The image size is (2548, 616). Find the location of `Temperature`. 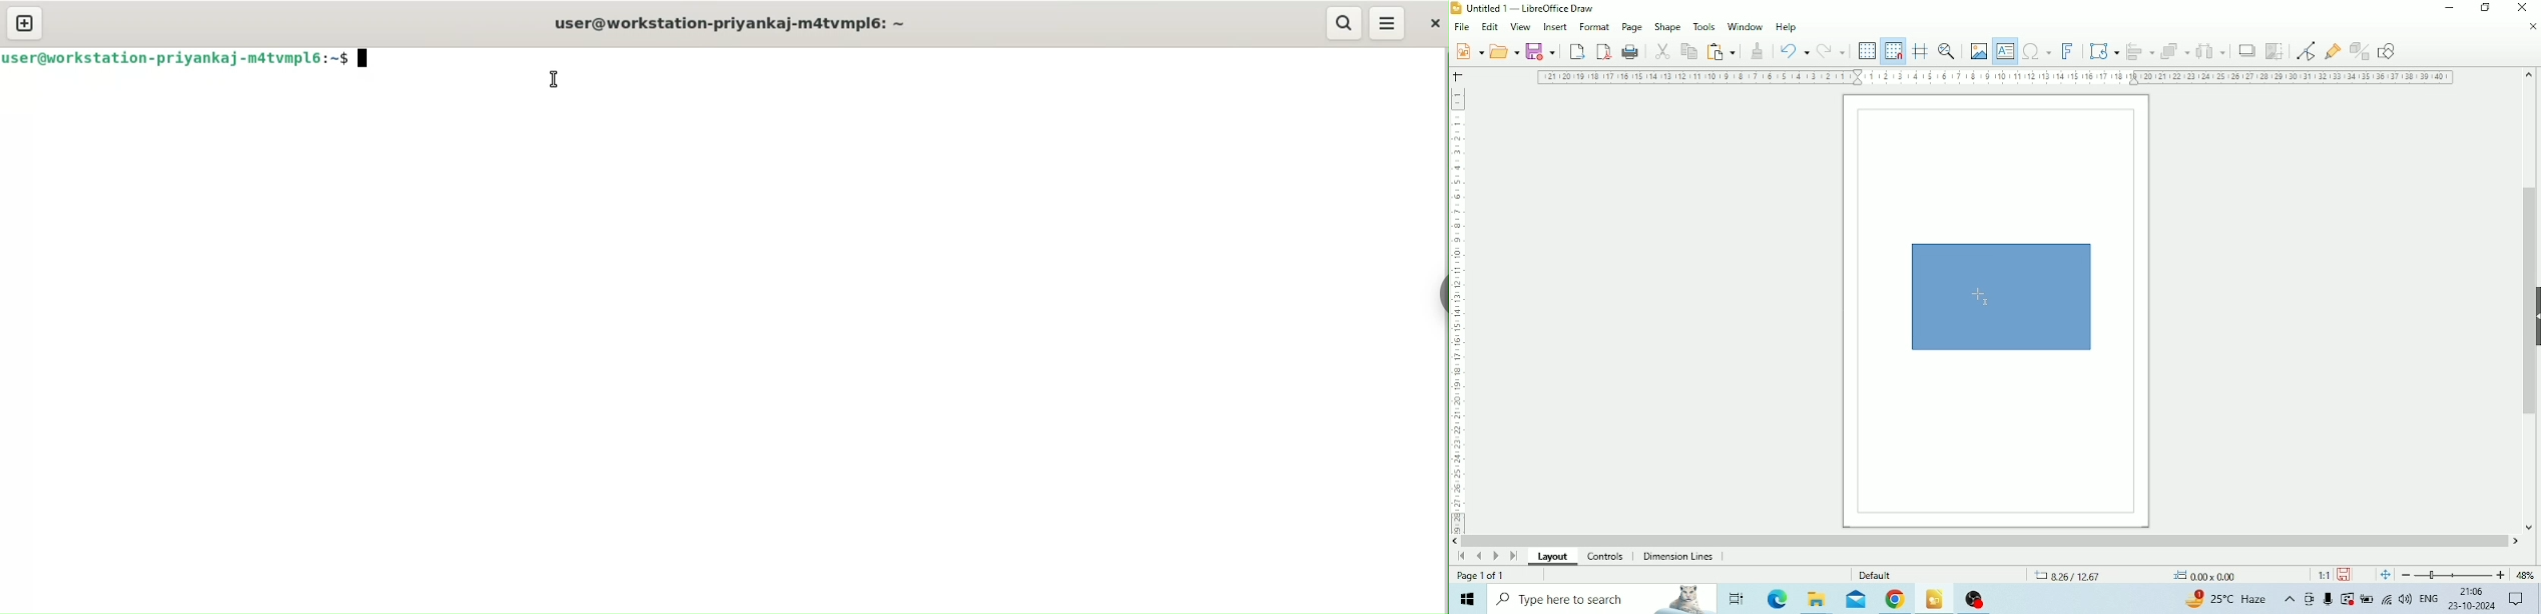

Temperature is located at coordinates (2228, 598).